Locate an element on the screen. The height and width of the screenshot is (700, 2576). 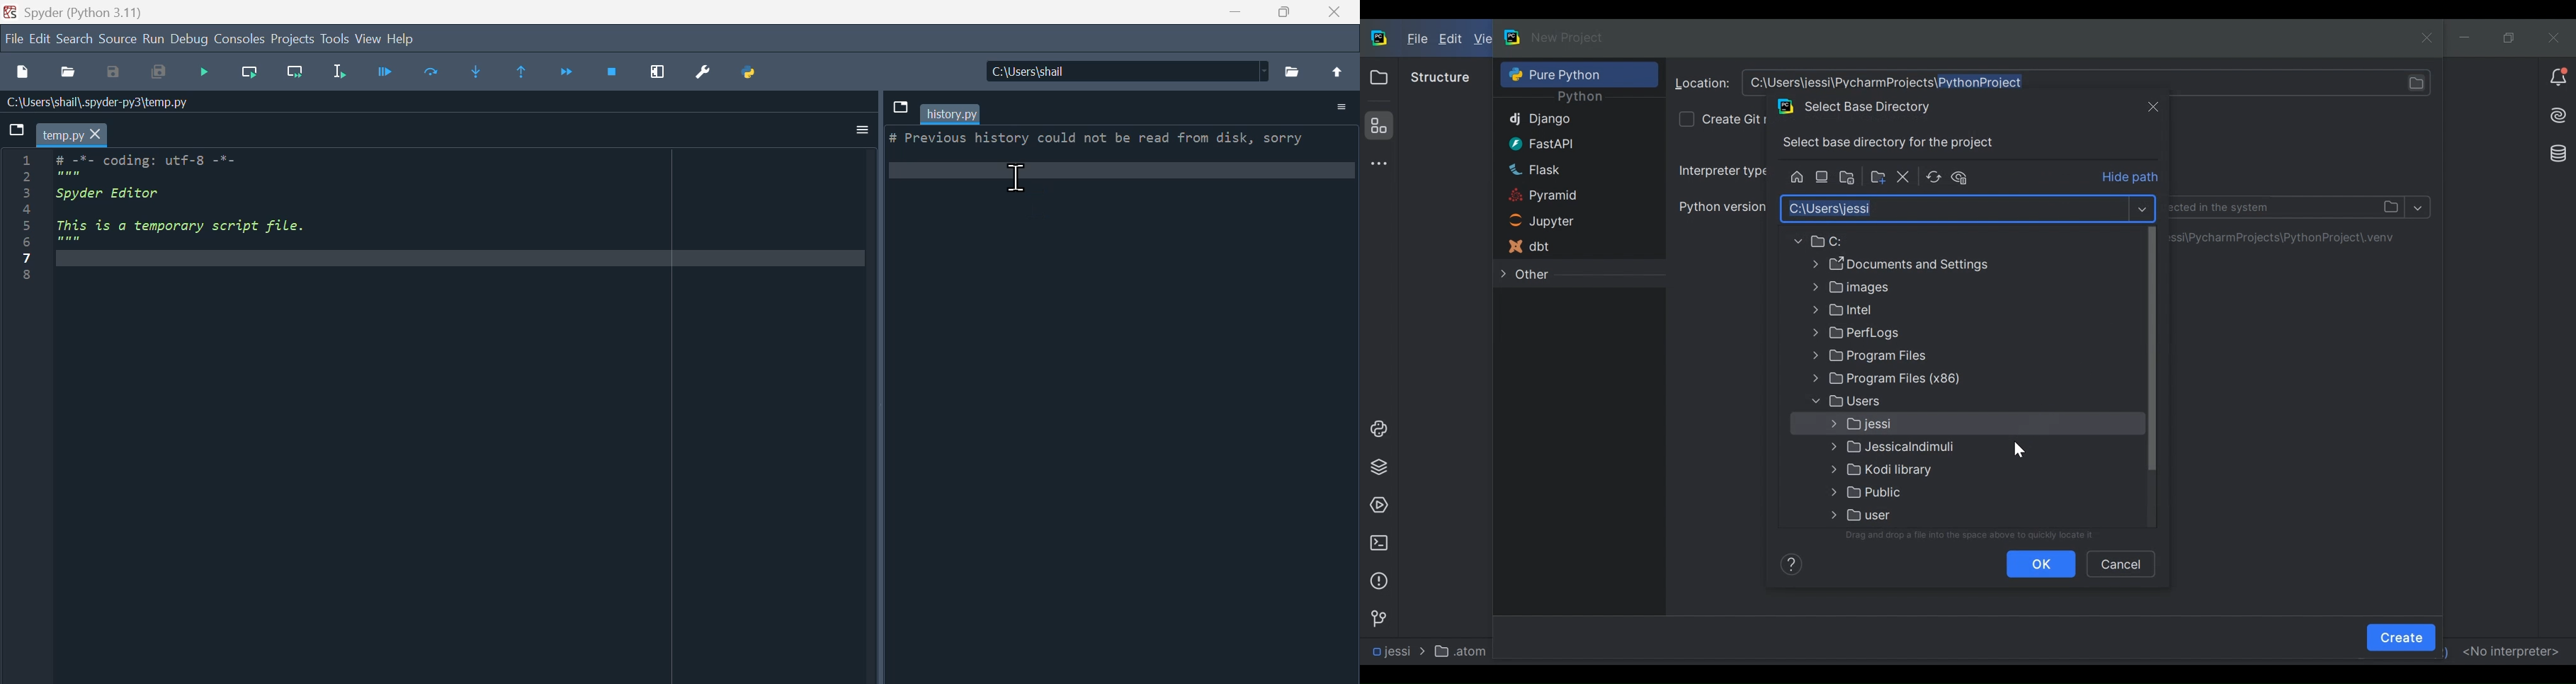
PyCharm is located at coordinates (1513, 37).